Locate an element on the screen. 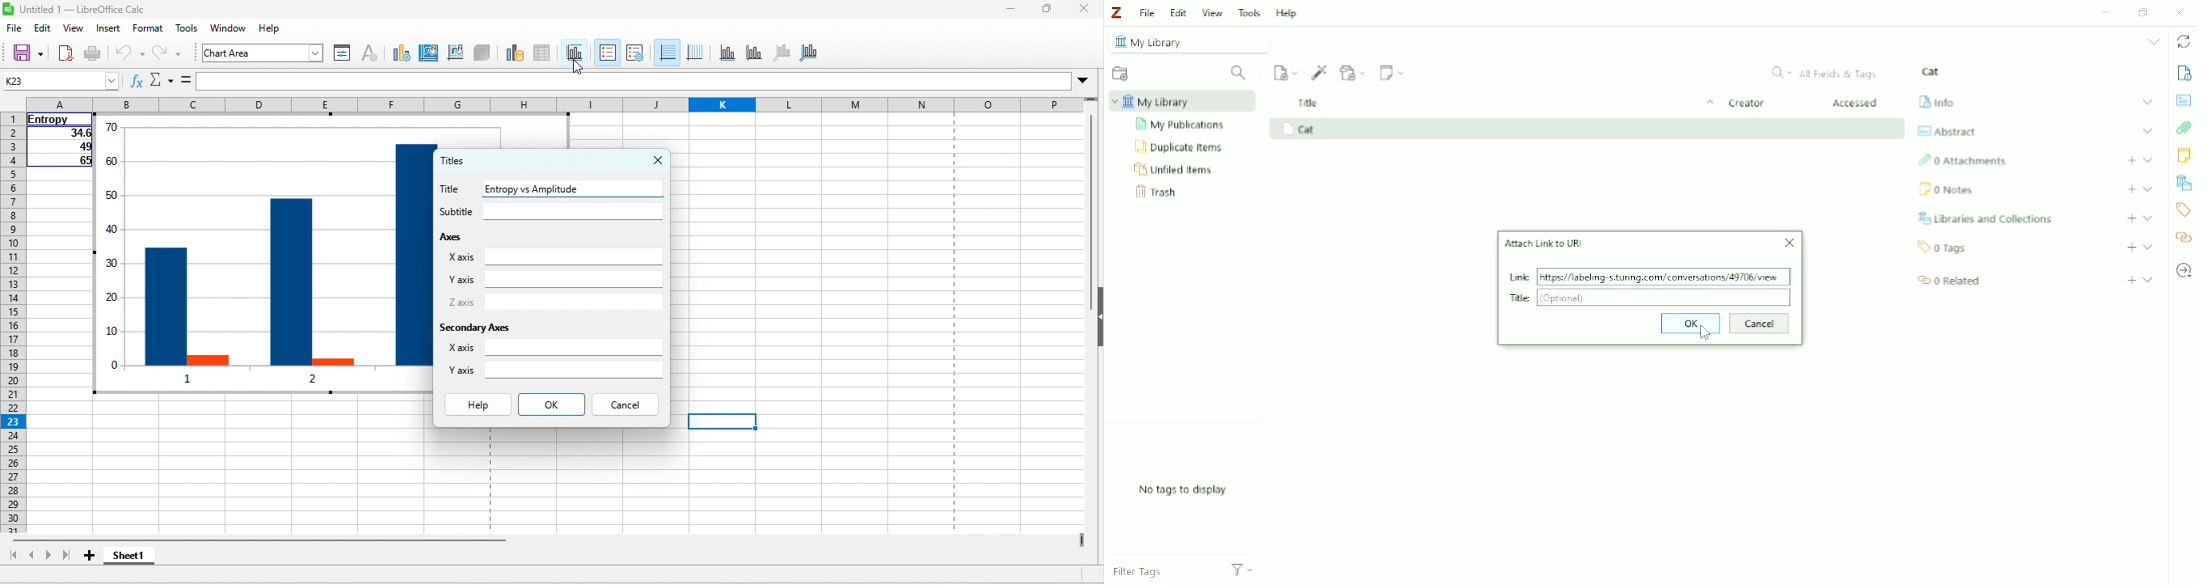 The height and width of the screenshot is (588, 2212). Libraries and Collections is located at coordinates (2183, 183).